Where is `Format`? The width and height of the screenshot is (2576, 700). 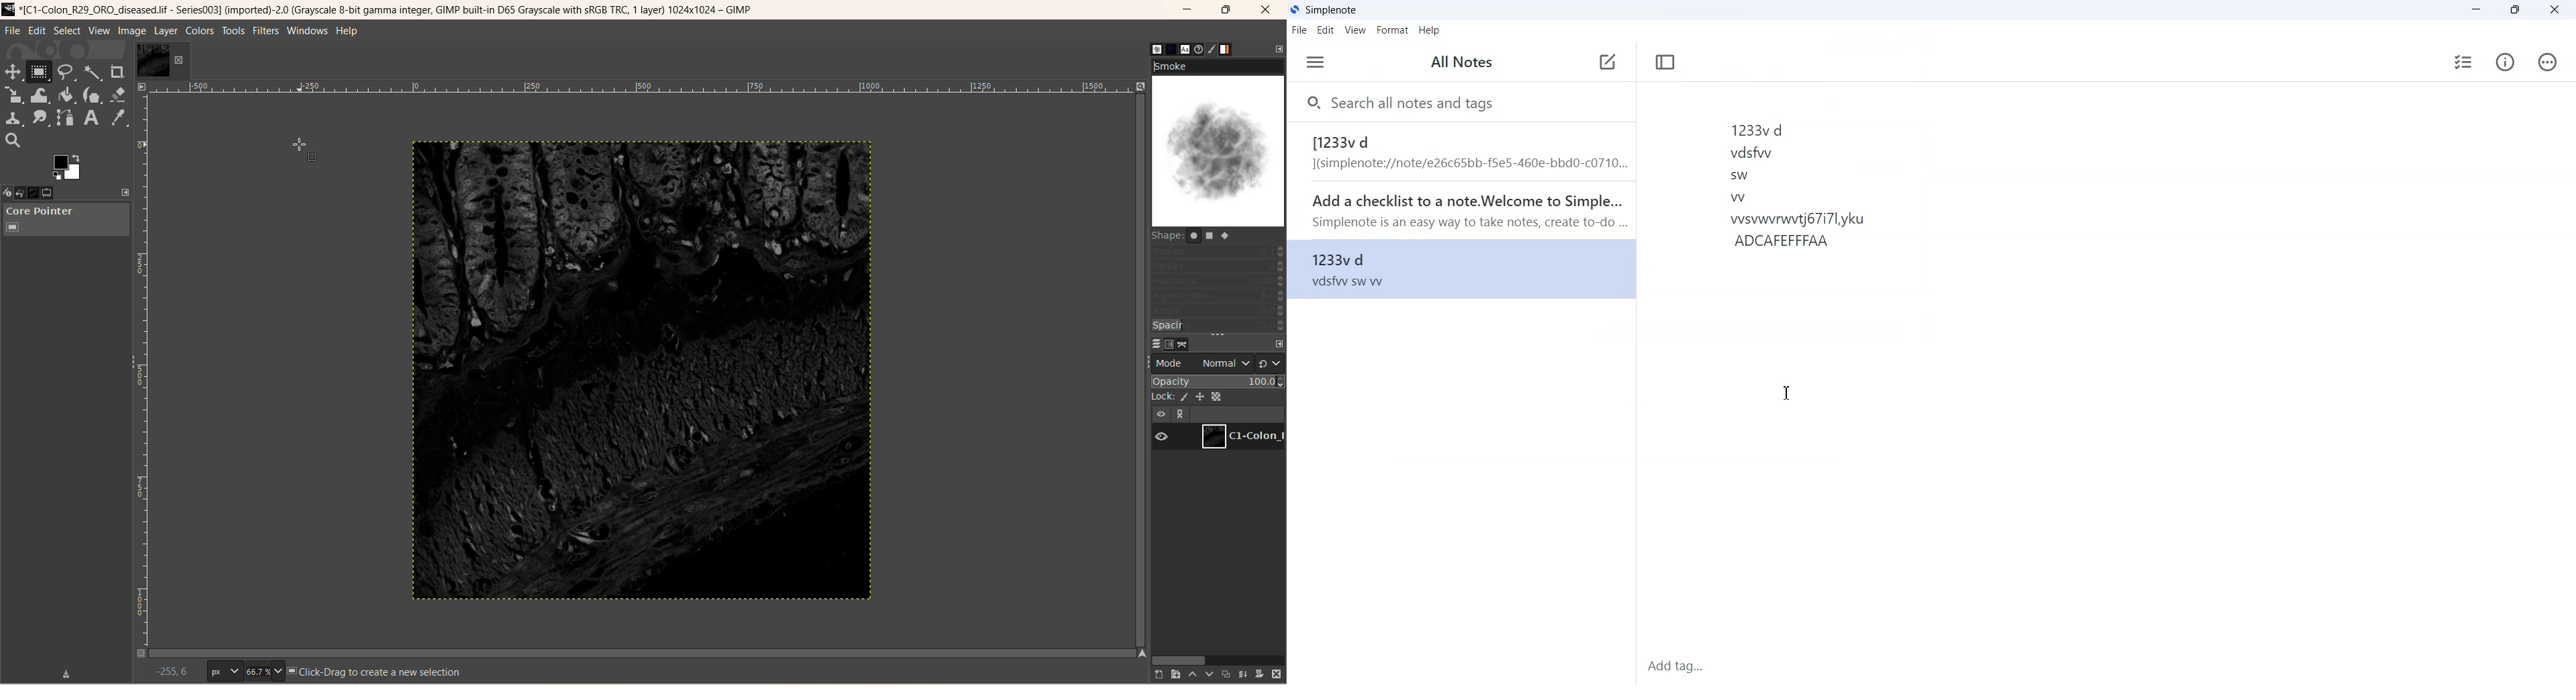 Format is located at coordinates (1392, 30).